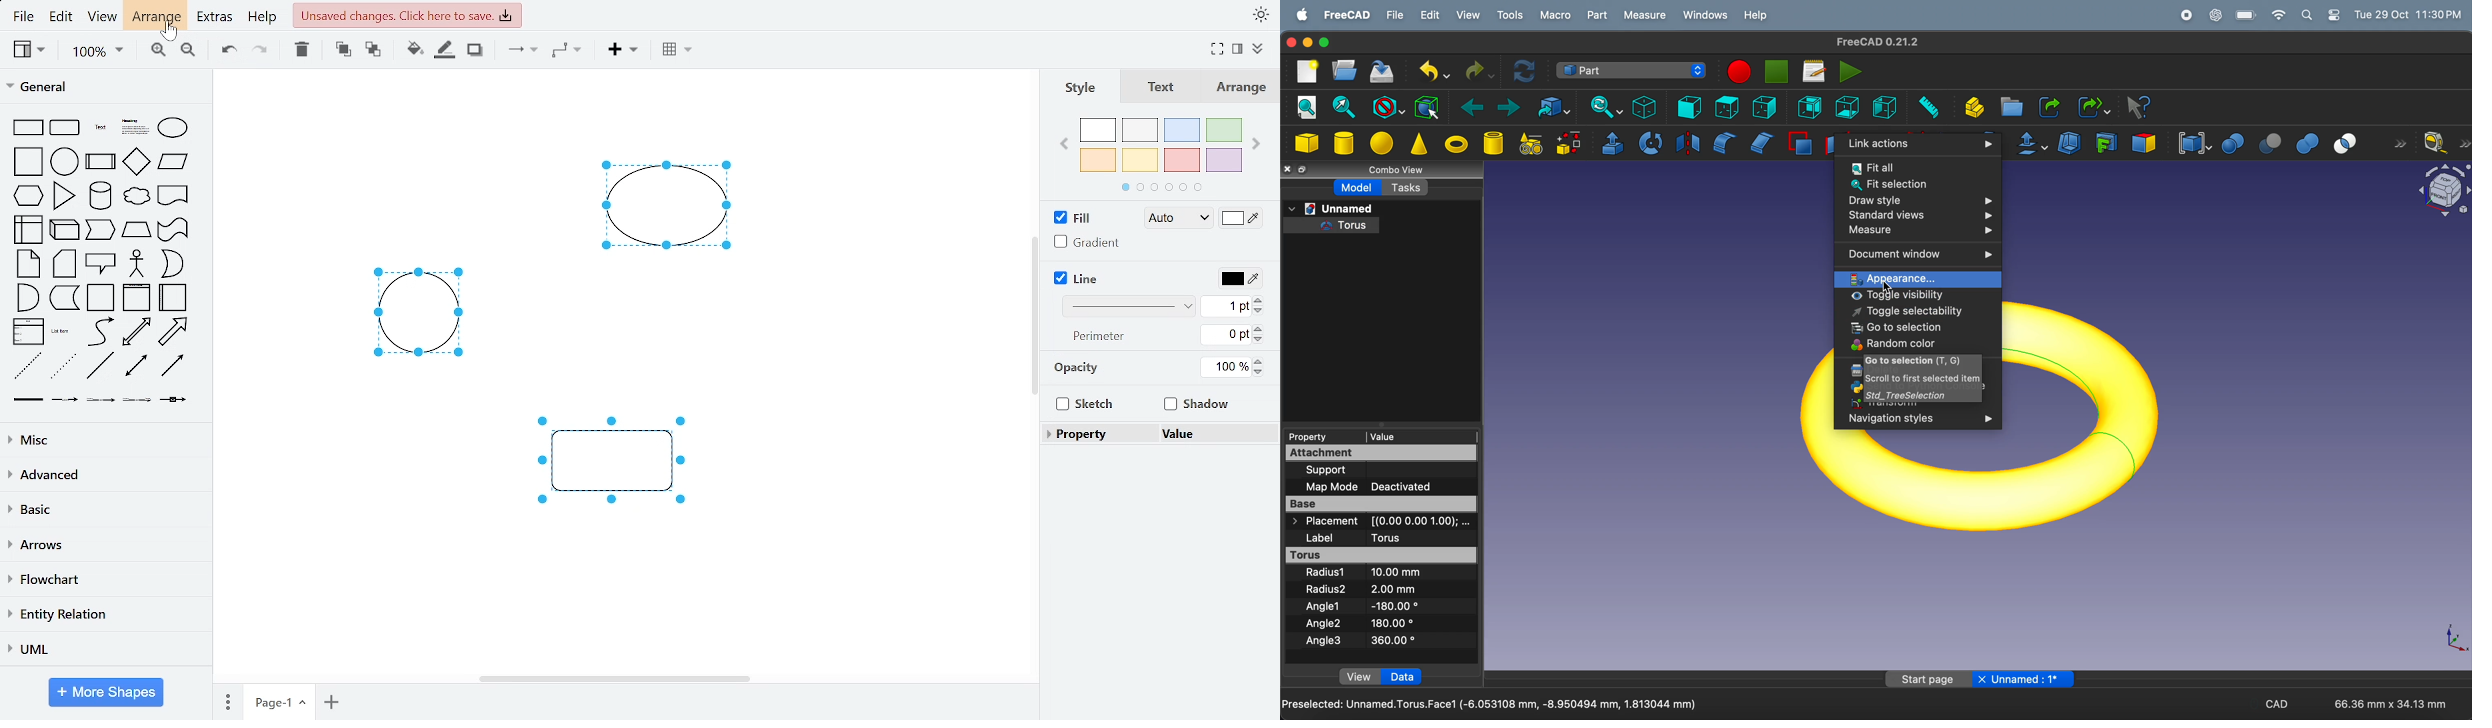 The height and width of the screenshot is (728, 2492). What do you see at coordinates (136, 299) in the screenshot?
I see `vertical container` at bounding box center [136, 299].